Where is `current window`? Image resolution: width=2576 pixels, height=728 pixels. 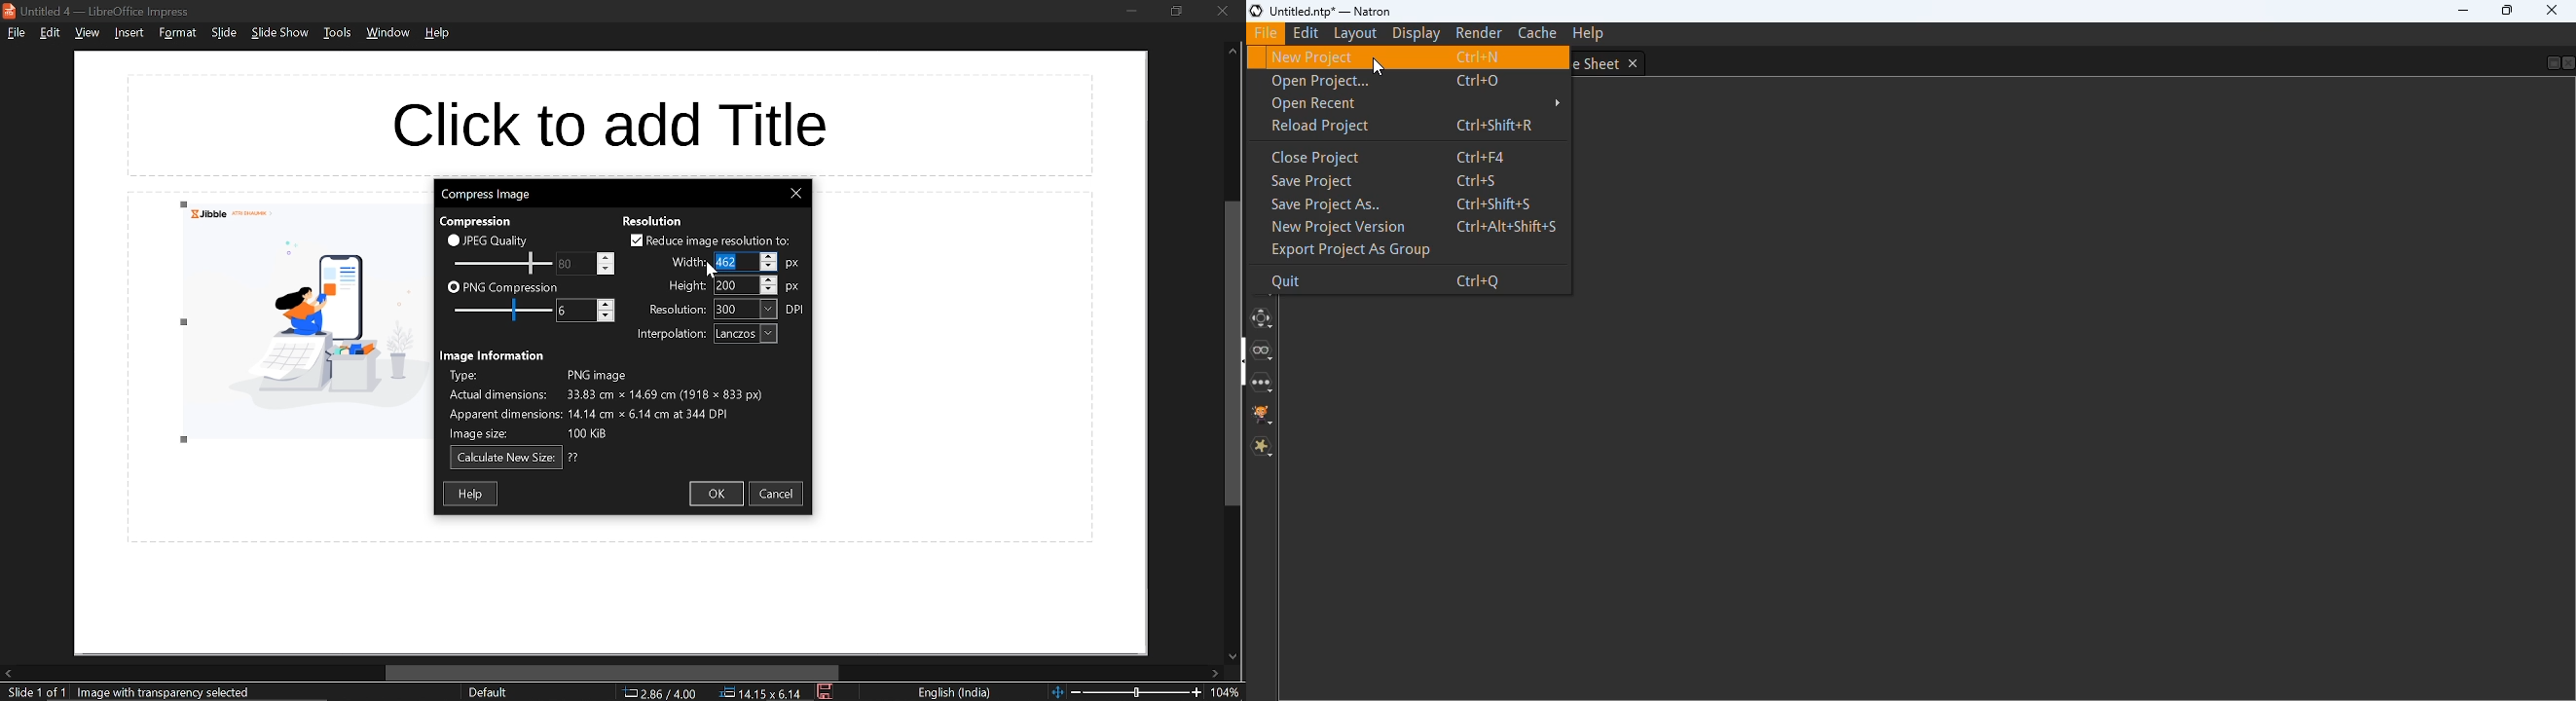 current window is located at coordinates (485, 193).